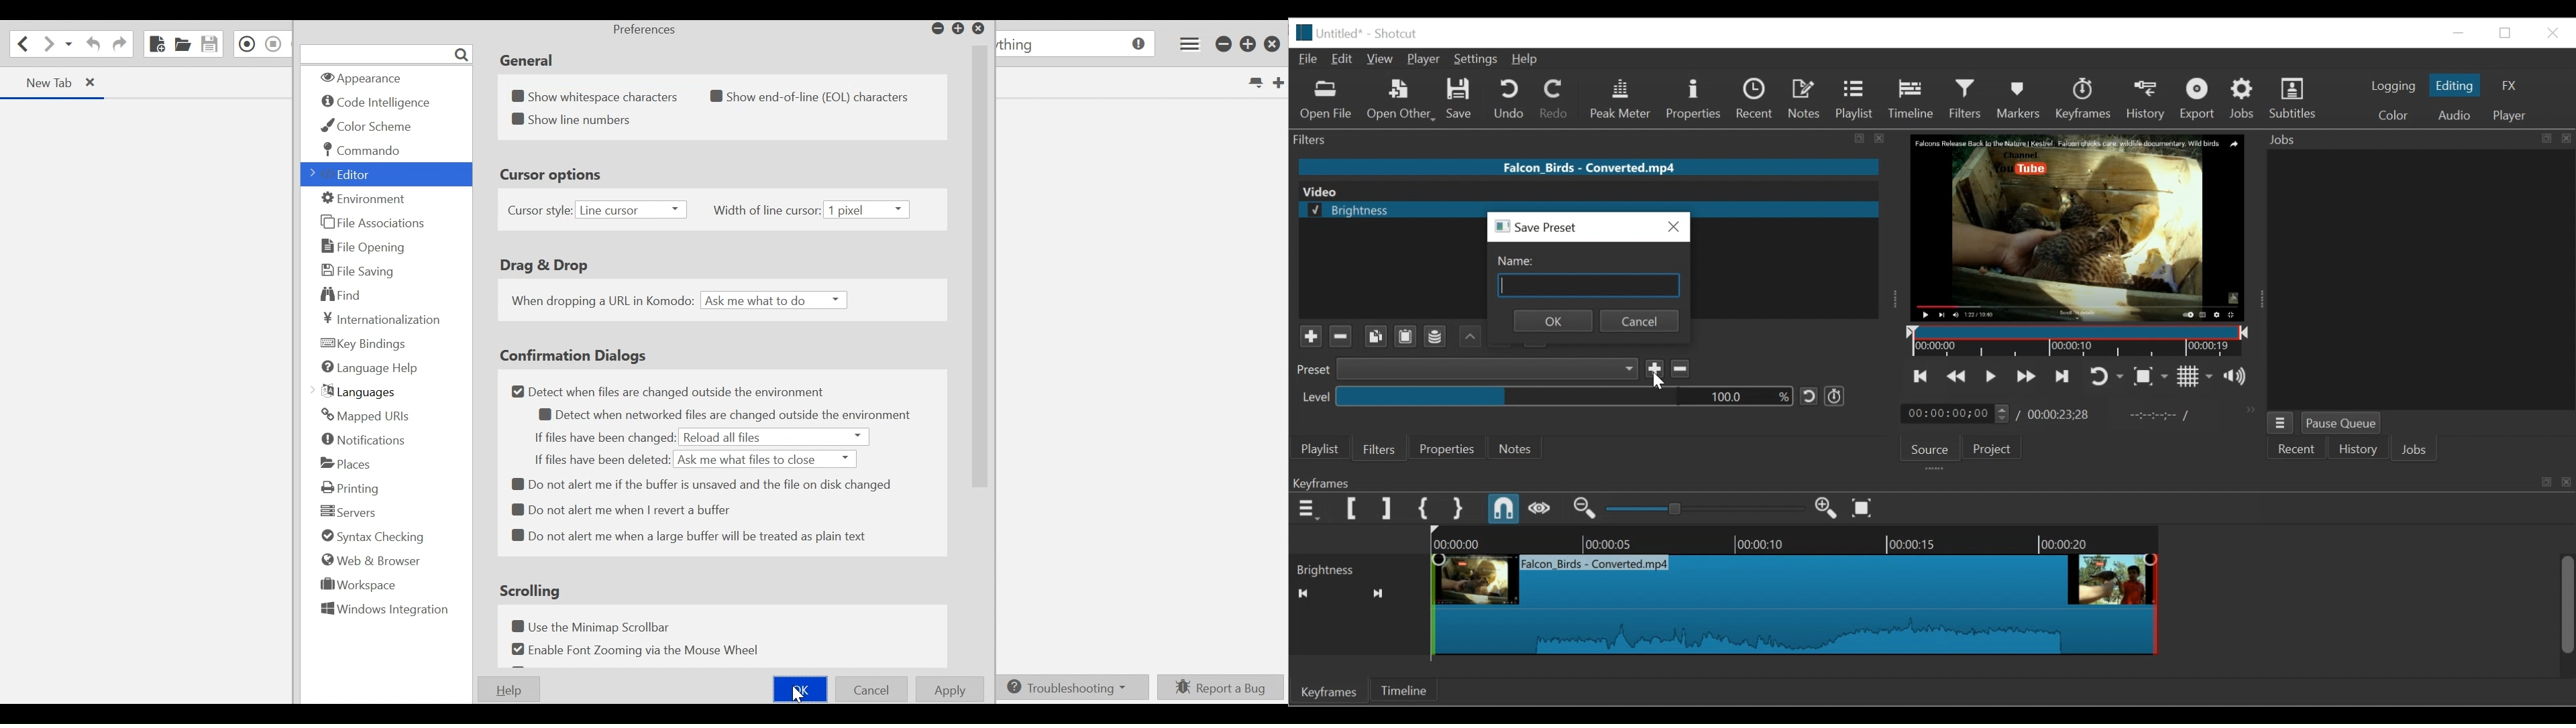 The image size is (2576, 728). What do you see at coordinates (1519, 448) in the screenshot?
I see `Notes` at bounding box center [1519, 448].